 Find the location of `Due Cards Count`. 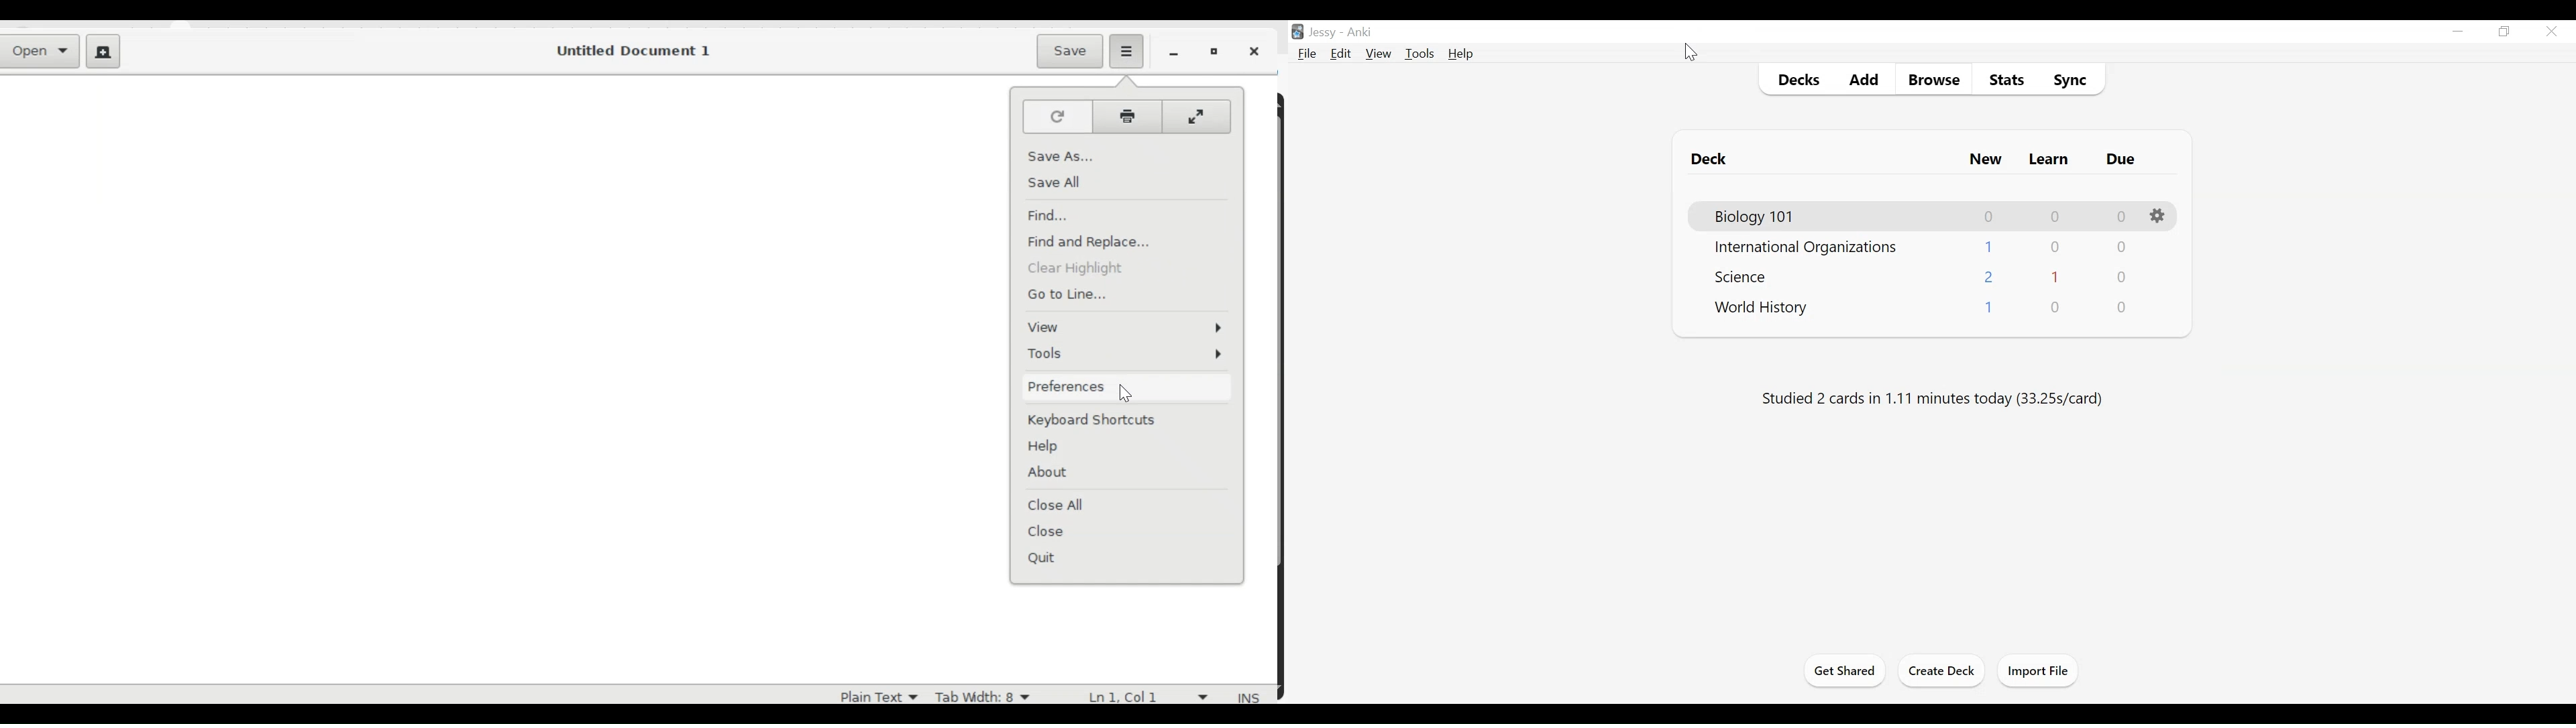

Due Cards Count is located at coordinates (2121, 278).